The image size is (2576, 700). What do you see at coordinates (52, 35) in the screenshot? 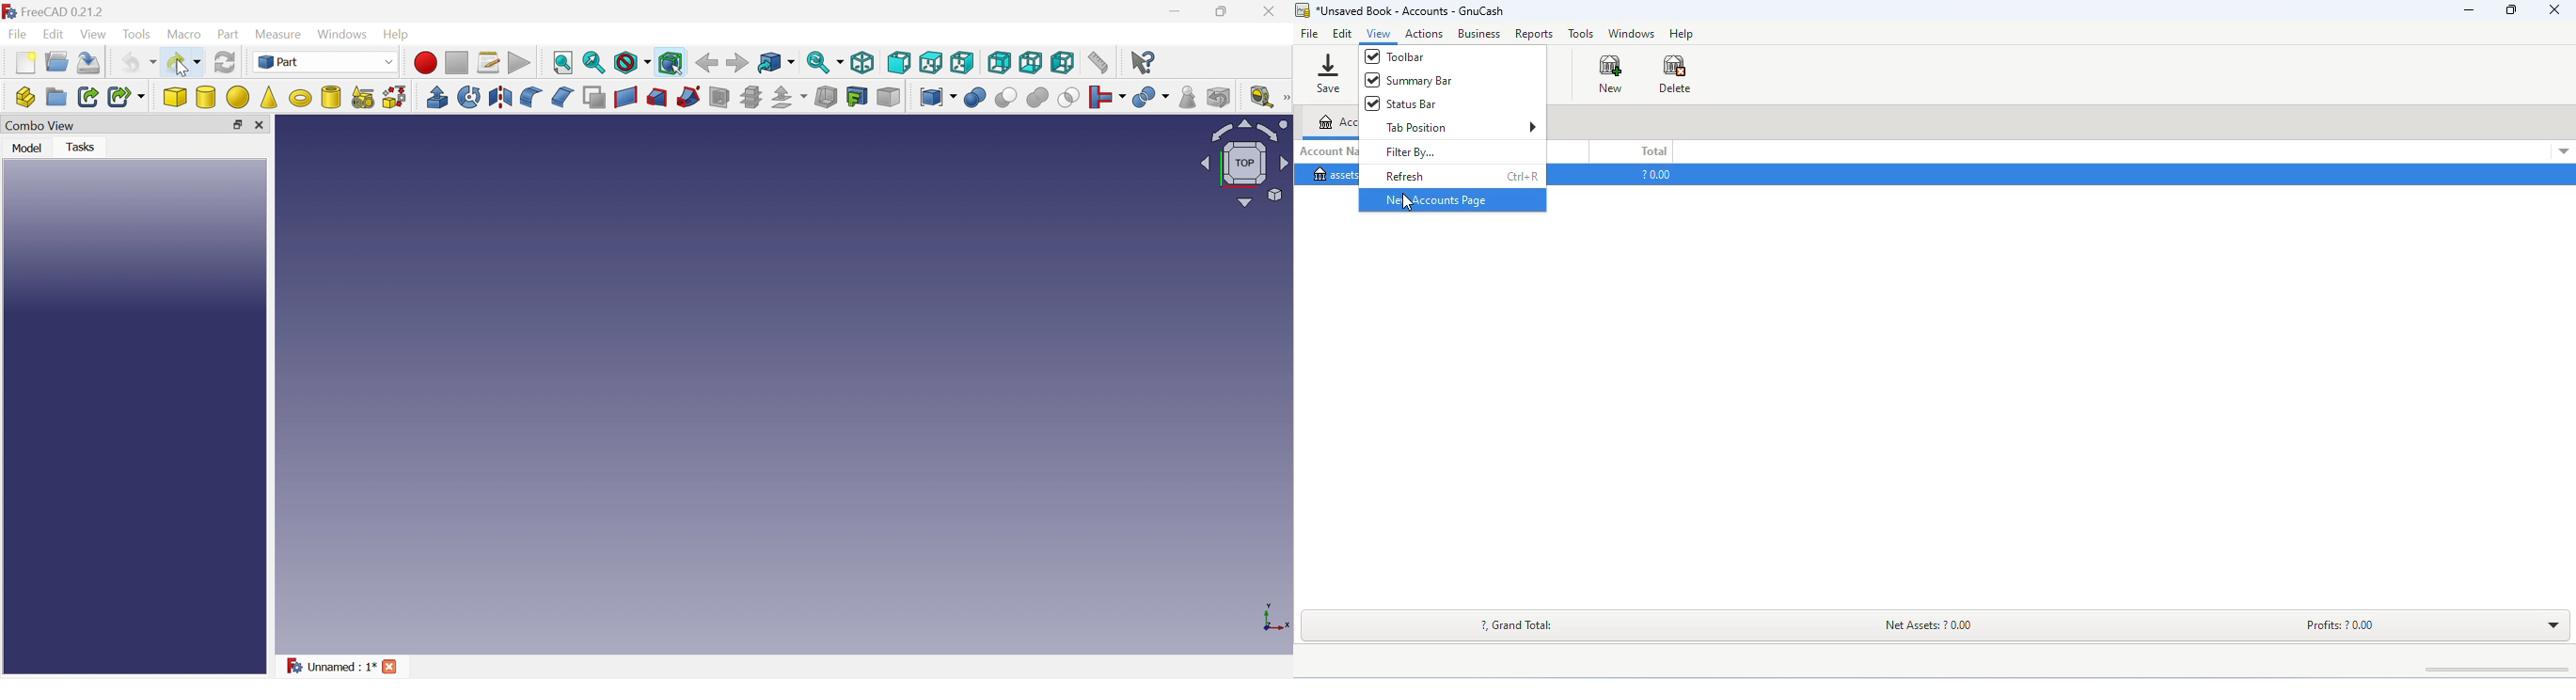
I see `Edit` at bounding box center [52, 35].